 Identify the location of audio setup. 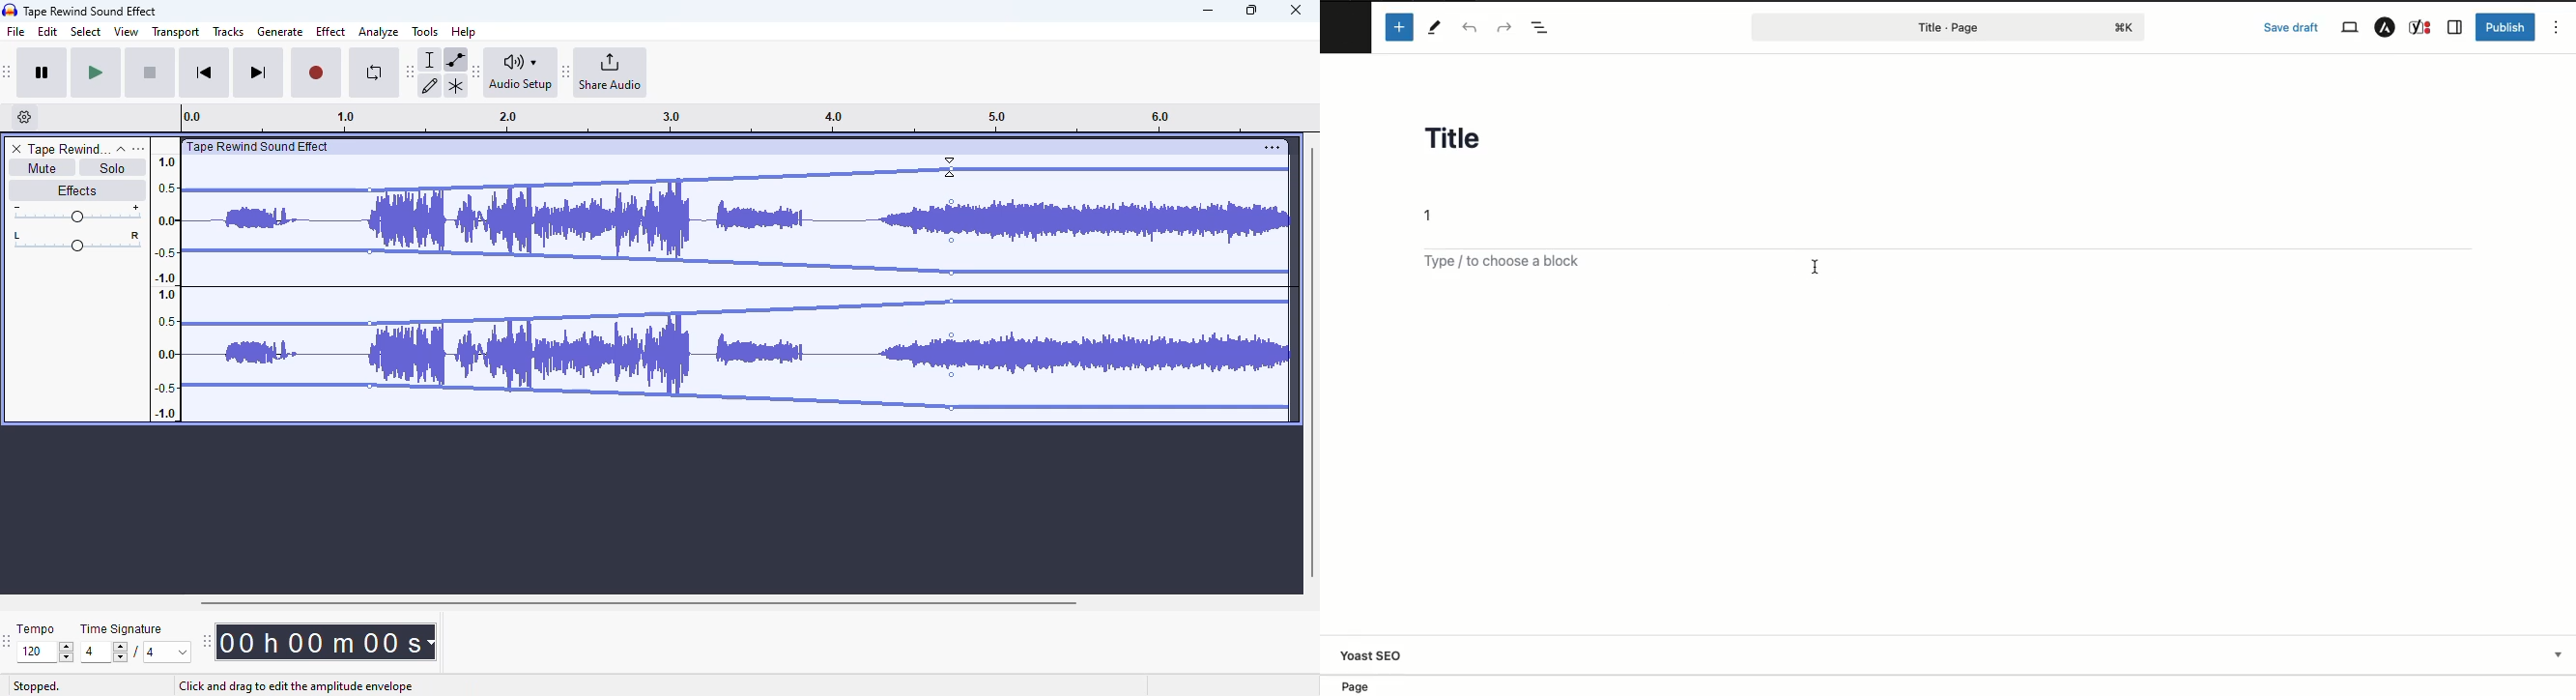
(521, 72).